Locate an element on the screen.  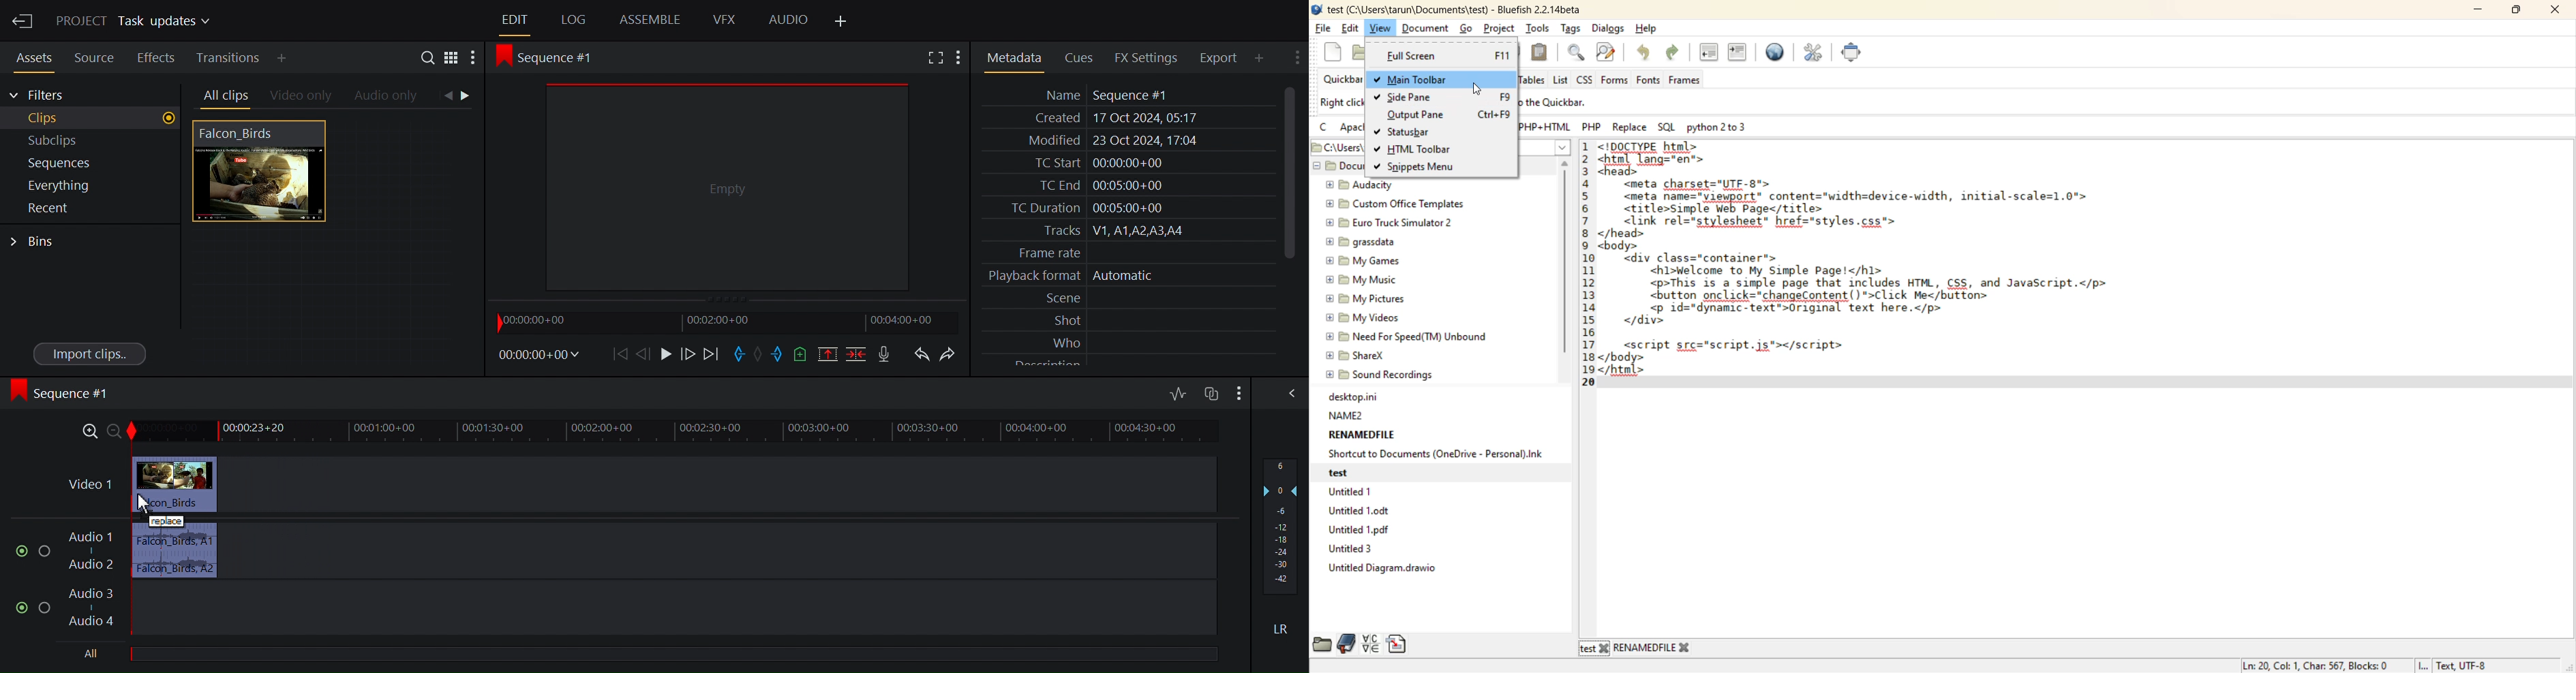
TC End is located at coordinates (1127, 184).